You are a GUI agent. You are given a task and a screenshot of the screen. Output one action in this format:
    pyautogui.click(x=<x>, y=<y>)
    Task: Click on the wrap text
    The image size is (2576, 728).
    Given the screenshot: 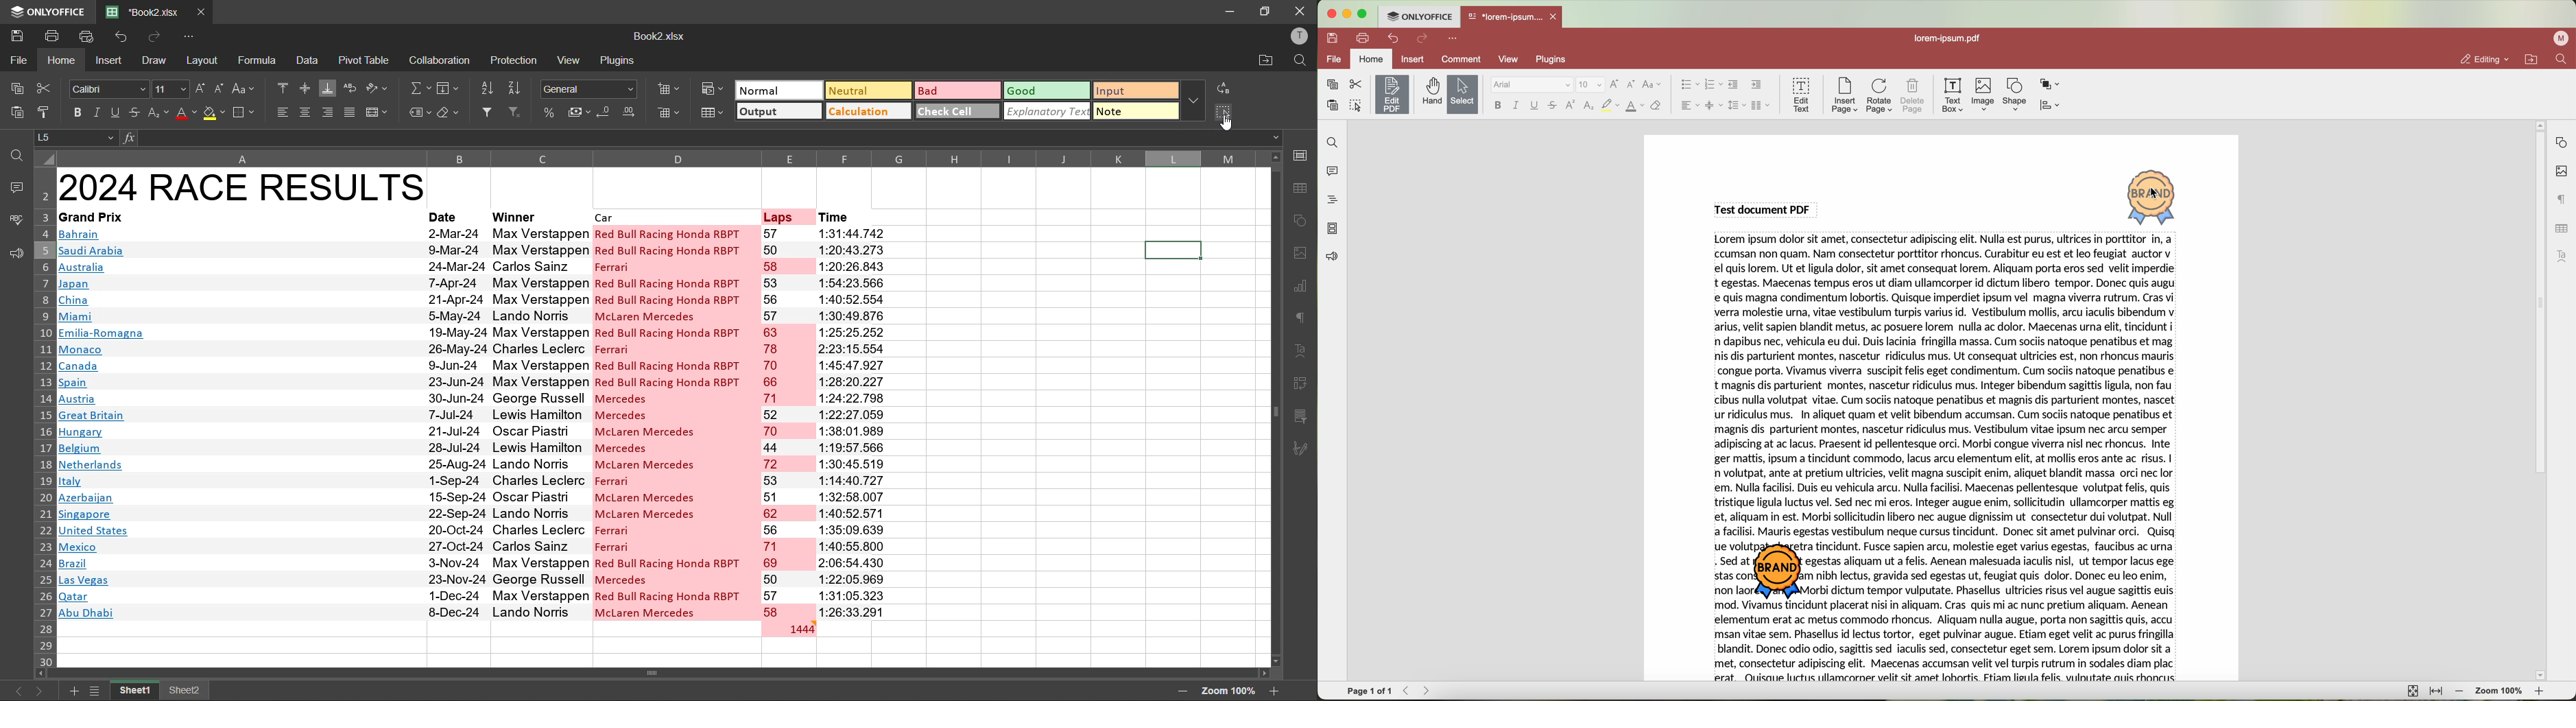 What is the action you would take?
    pyautogui.click(x=348, y=90)
    